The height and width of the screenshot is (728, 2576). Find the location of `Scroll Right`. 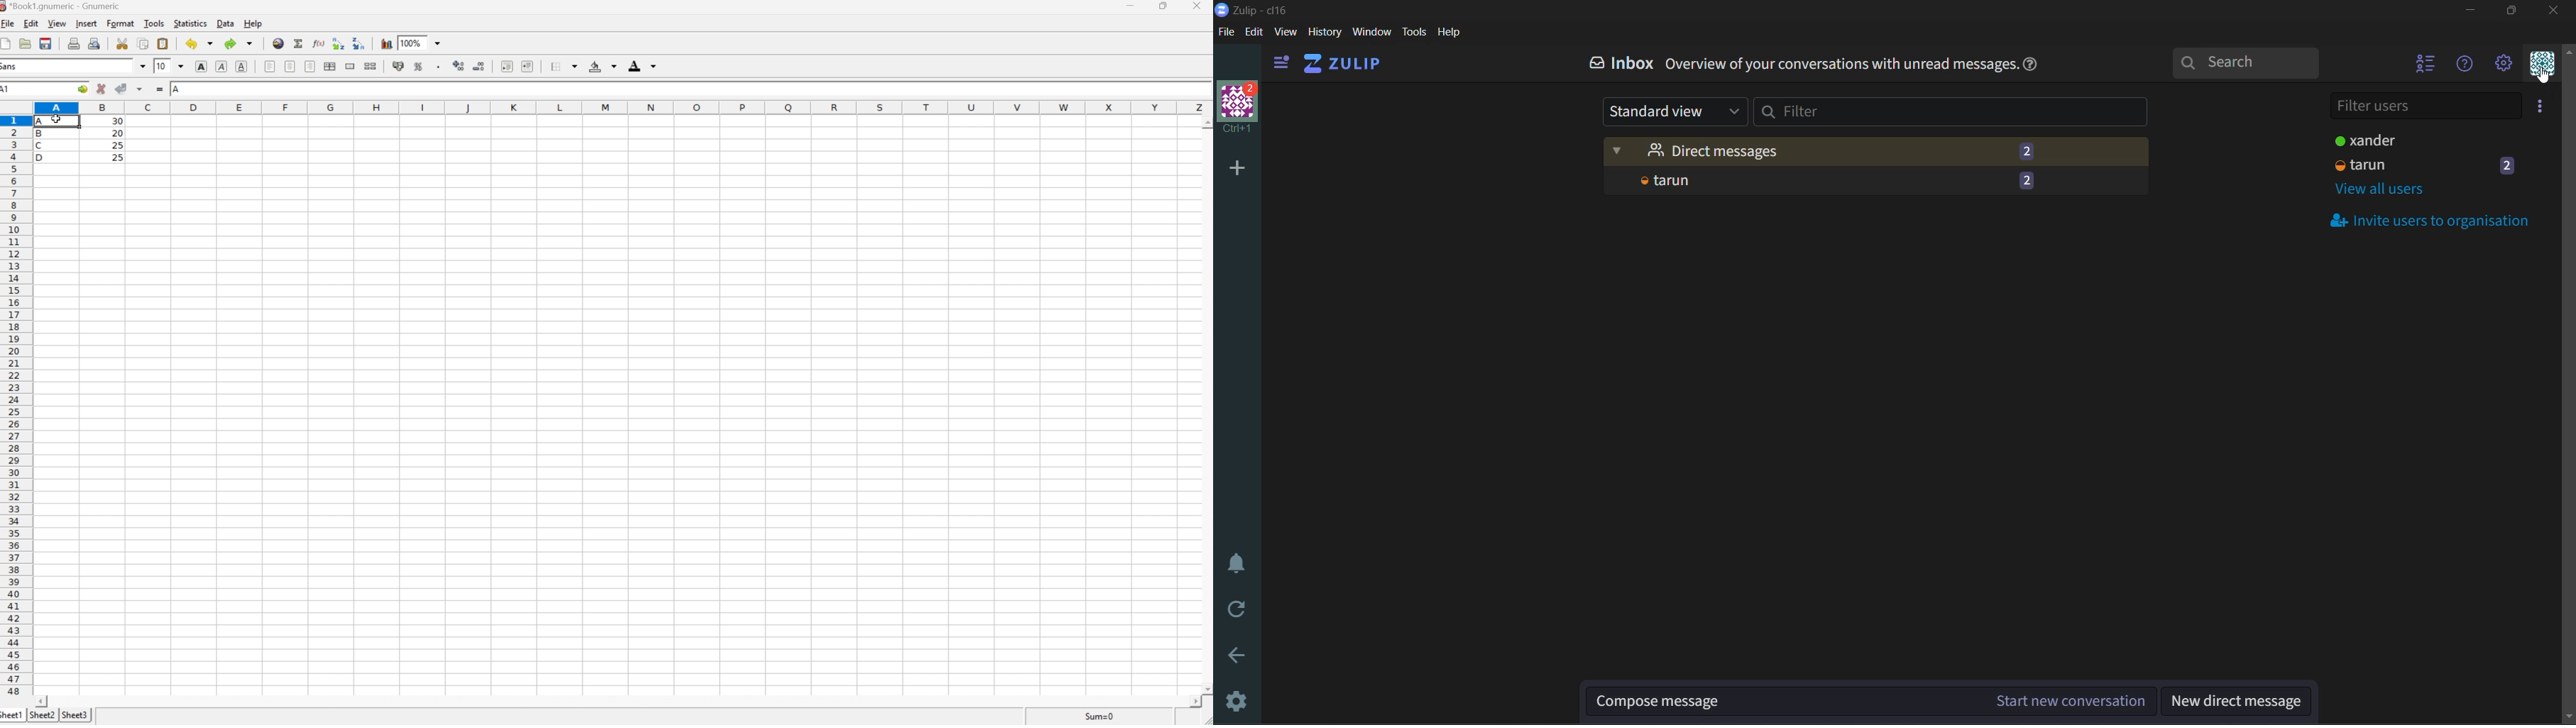

Scroll Right is located at coordinates (1192, 702).